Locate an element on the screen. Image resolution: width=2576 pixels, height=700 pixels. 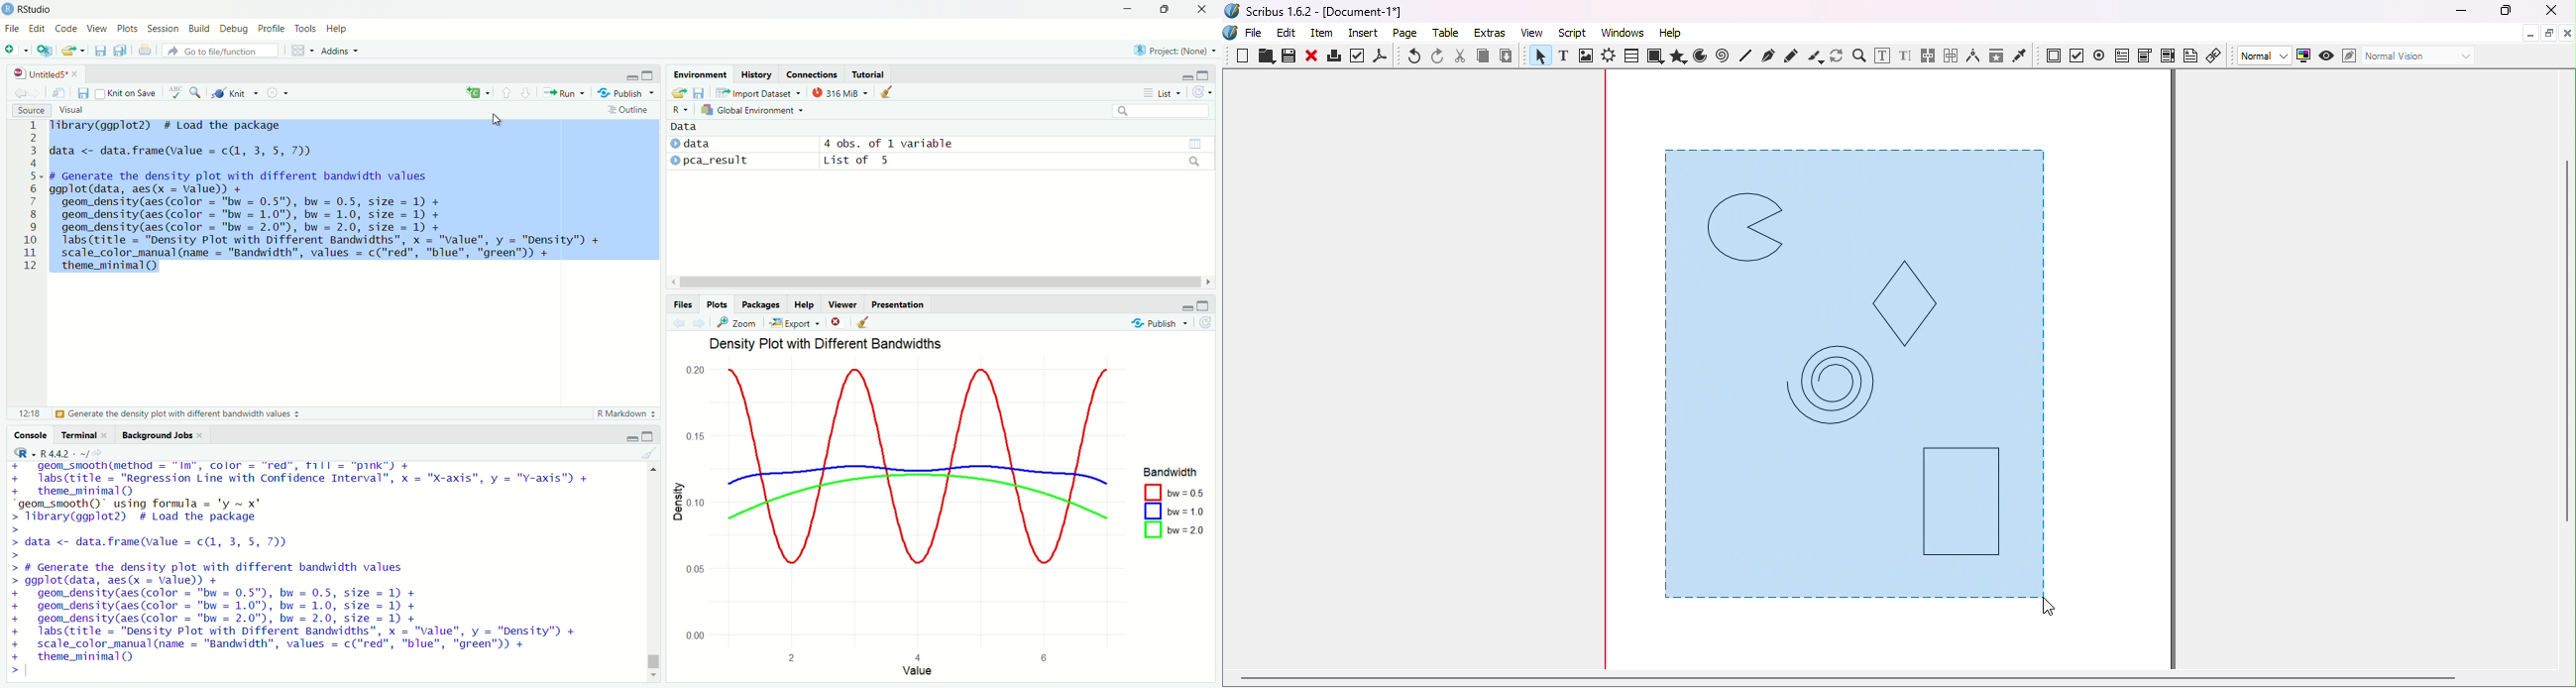
View is located at coordinates (96, 28).